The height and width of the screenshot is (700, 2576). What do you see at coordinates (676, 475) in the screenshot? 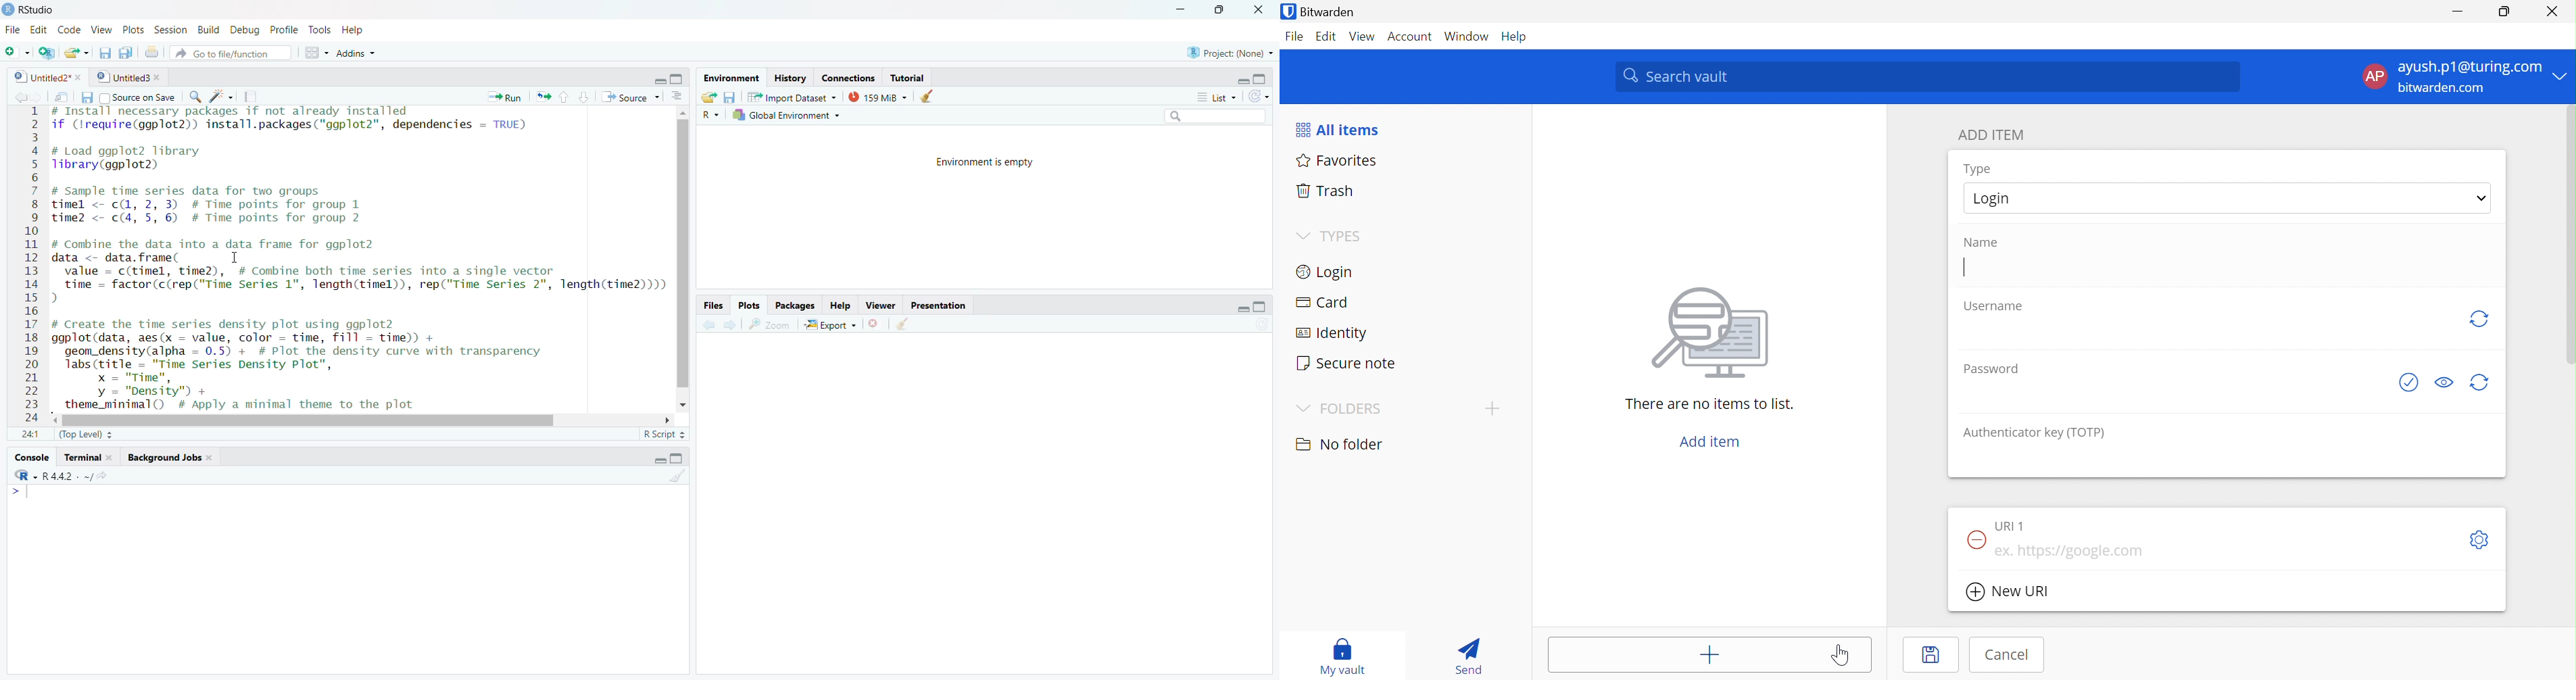
I see `Clean` at bounding box center [676, 475].